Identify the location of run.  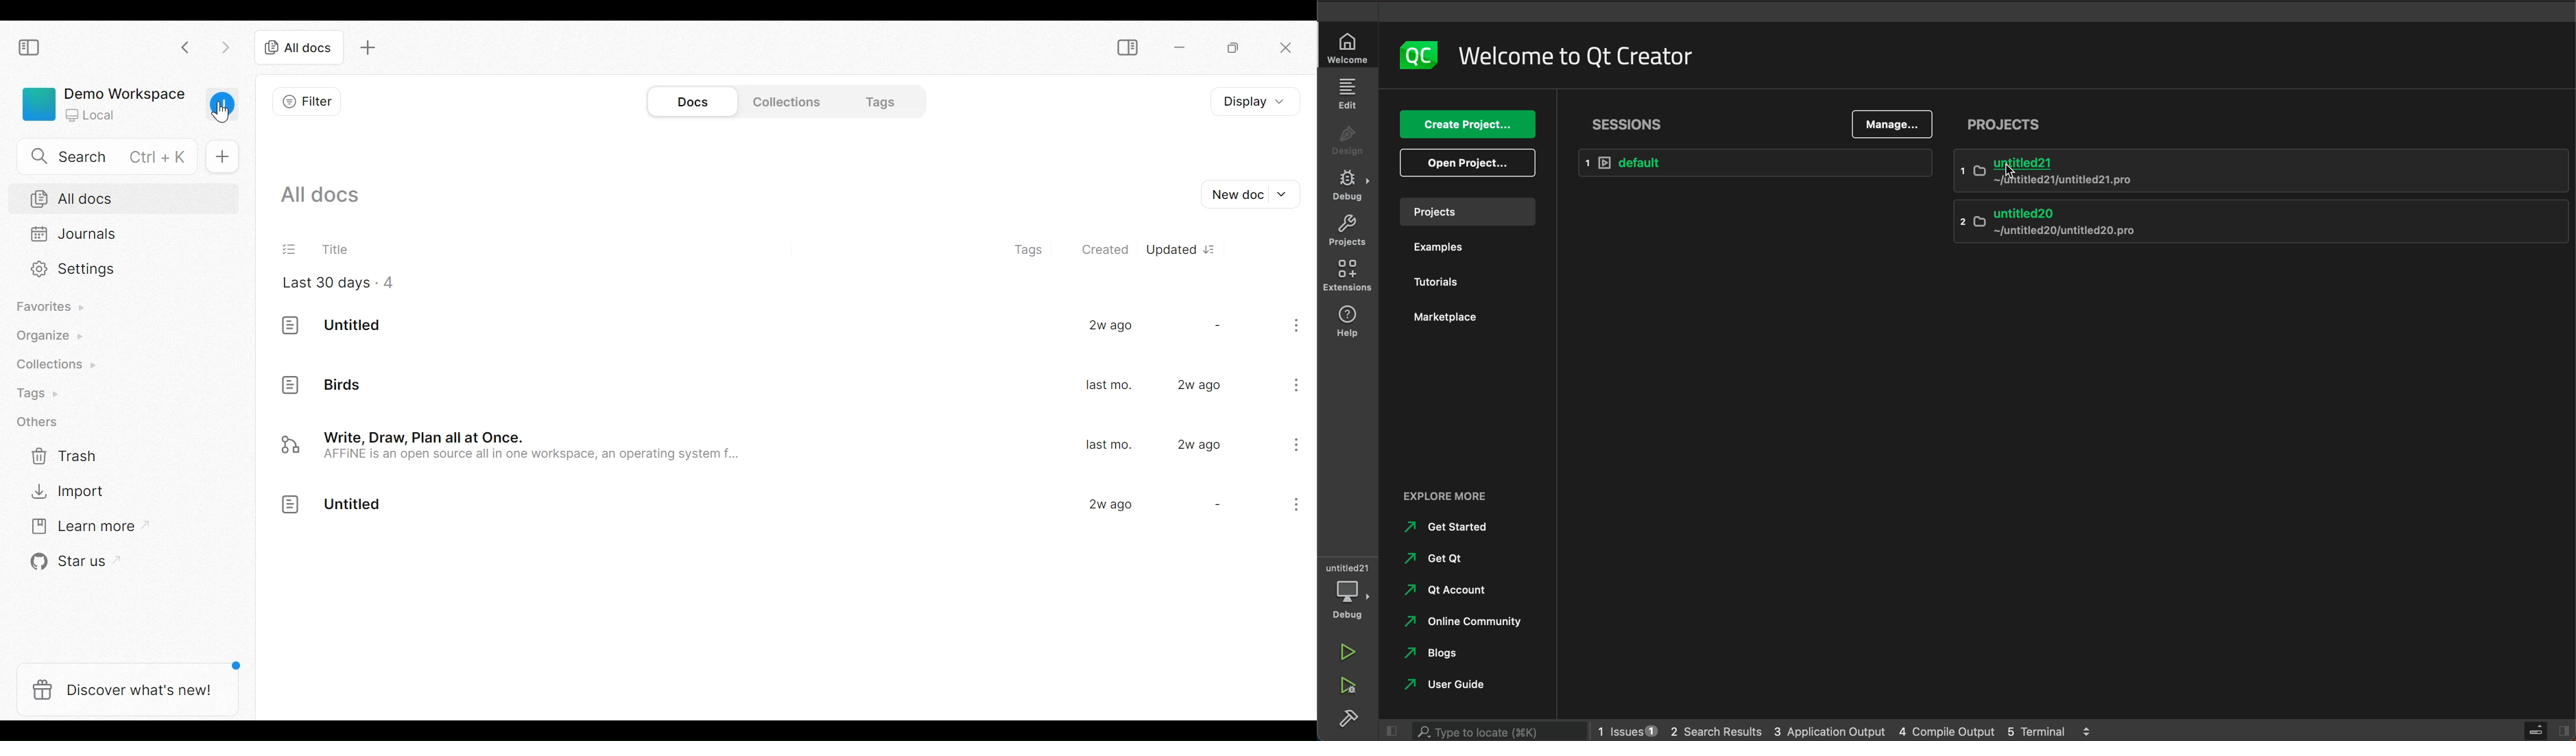
(1349, 653).